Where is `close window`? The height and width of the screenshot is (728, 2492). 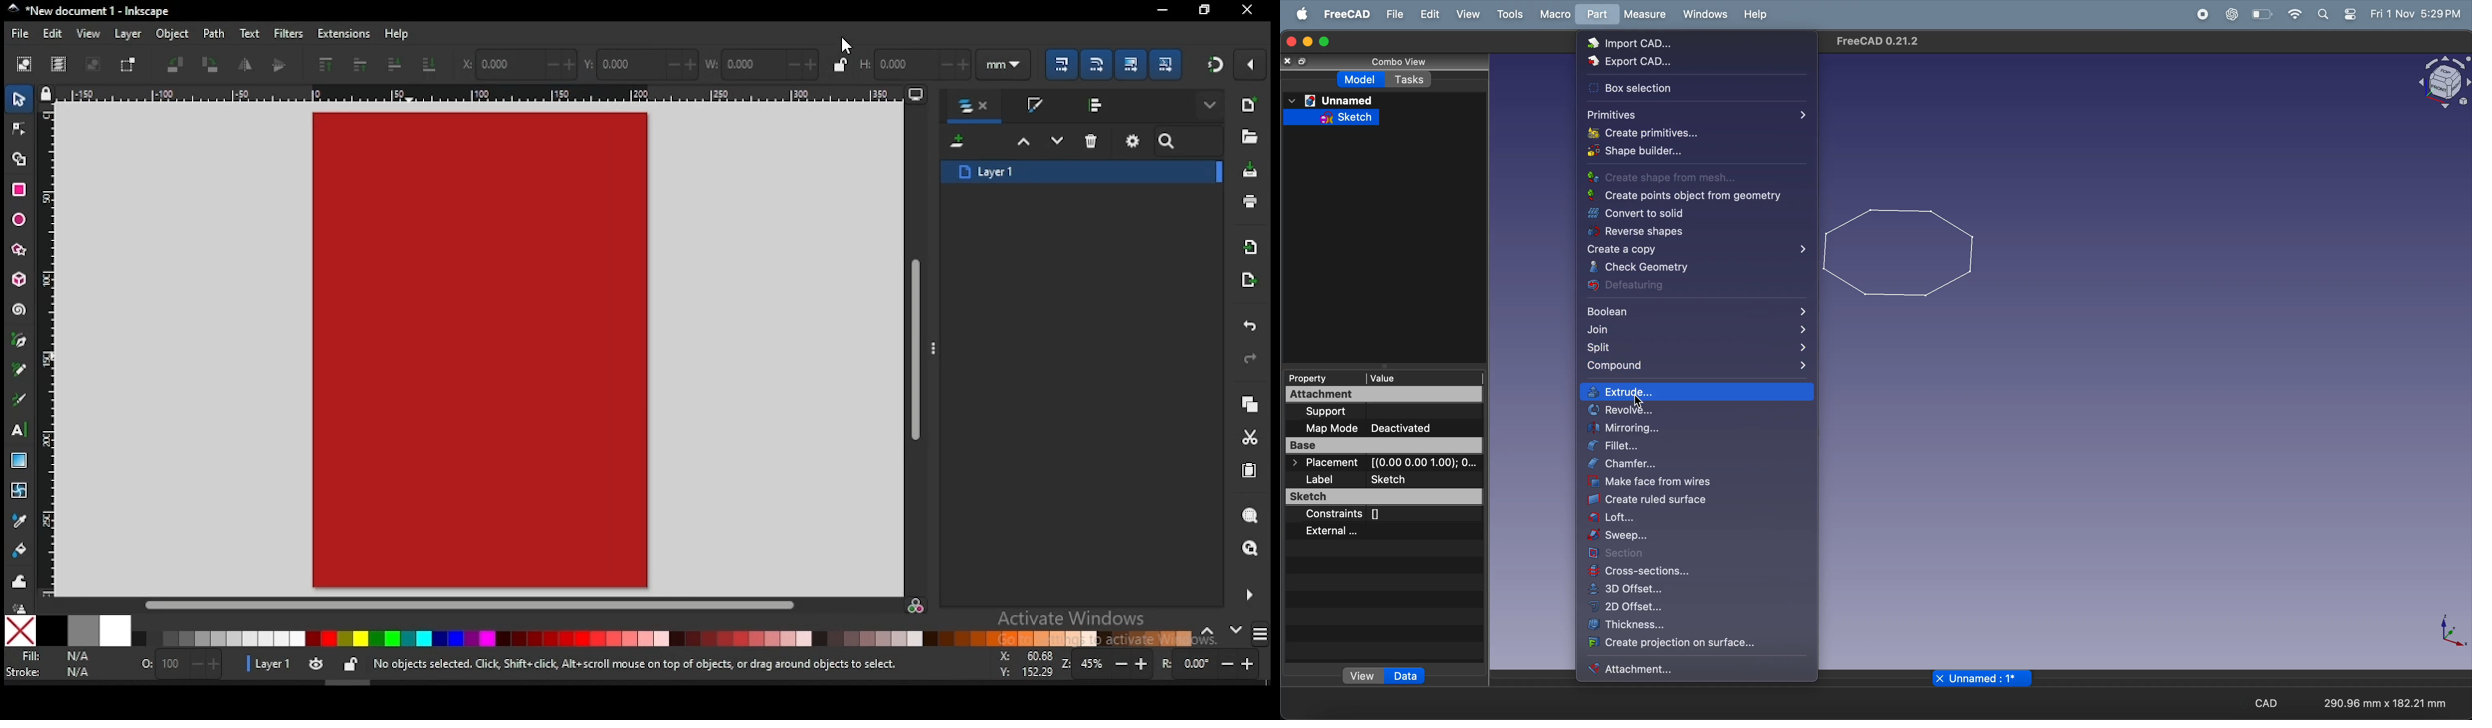 close window is located at coordinates (1203, 10).